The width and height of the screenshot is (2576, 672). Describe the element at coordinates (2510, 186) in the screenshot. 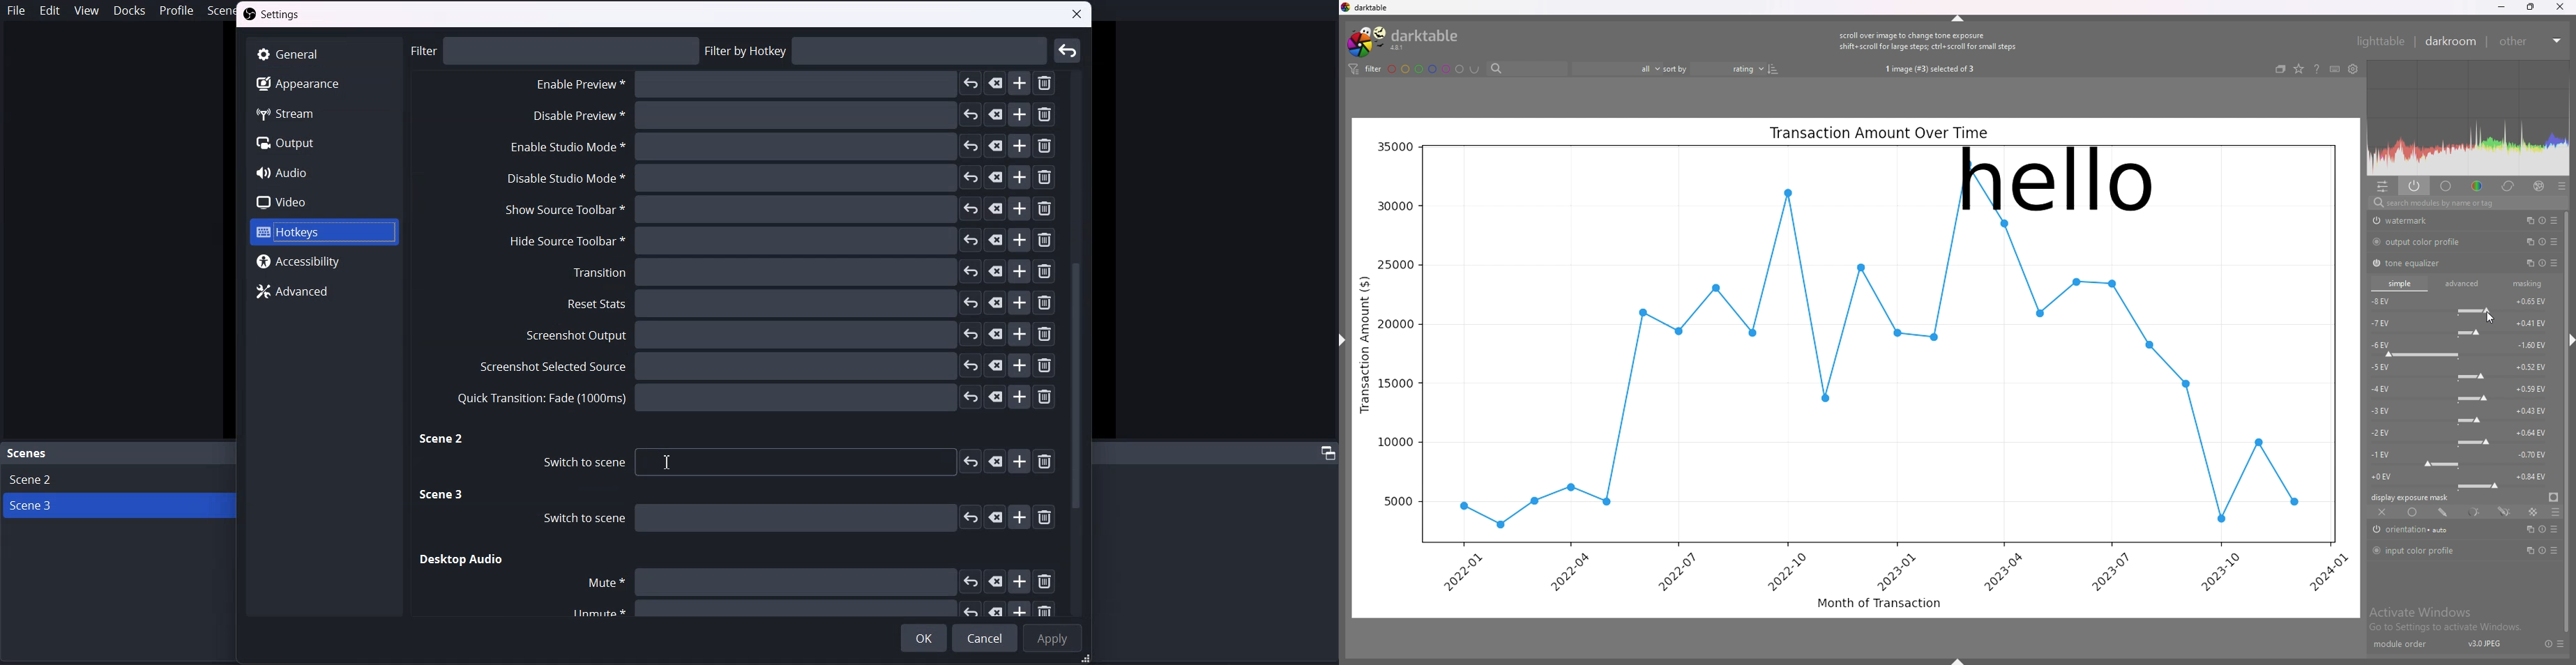

I see `correct` at that location.